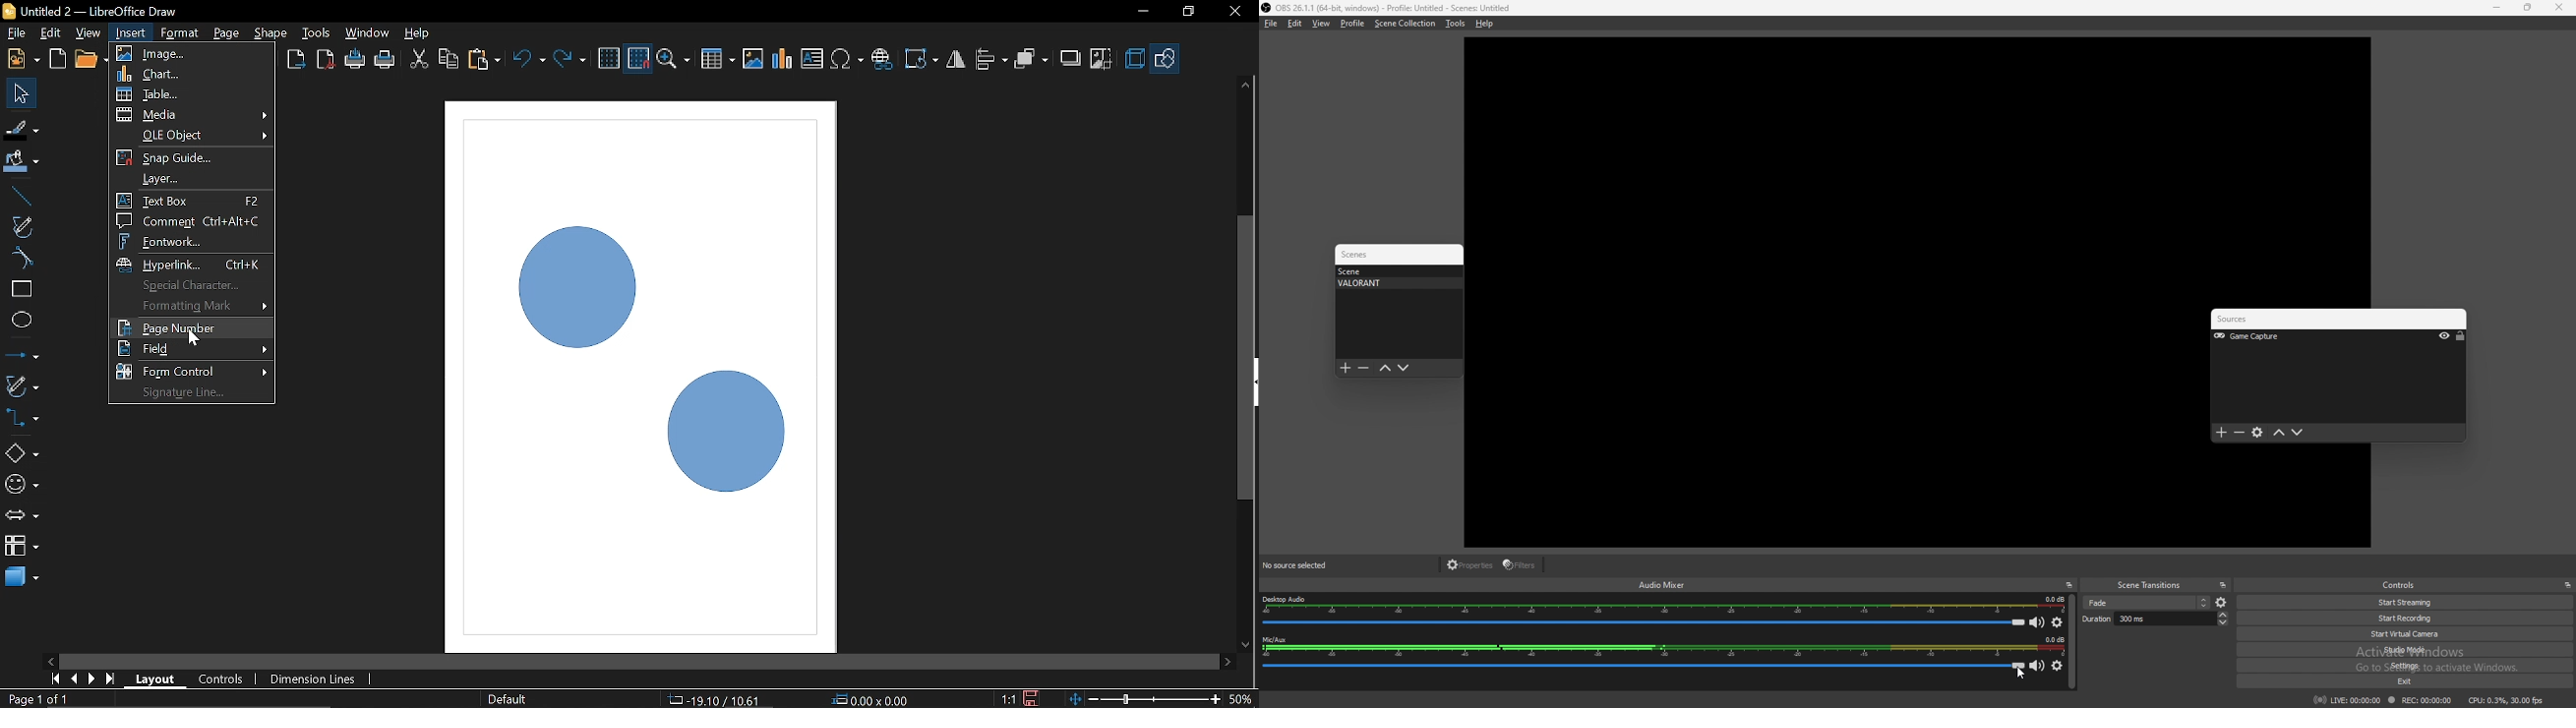 The image size is (2576, 728). I want to click on VALORANT, so click(1395, 283).